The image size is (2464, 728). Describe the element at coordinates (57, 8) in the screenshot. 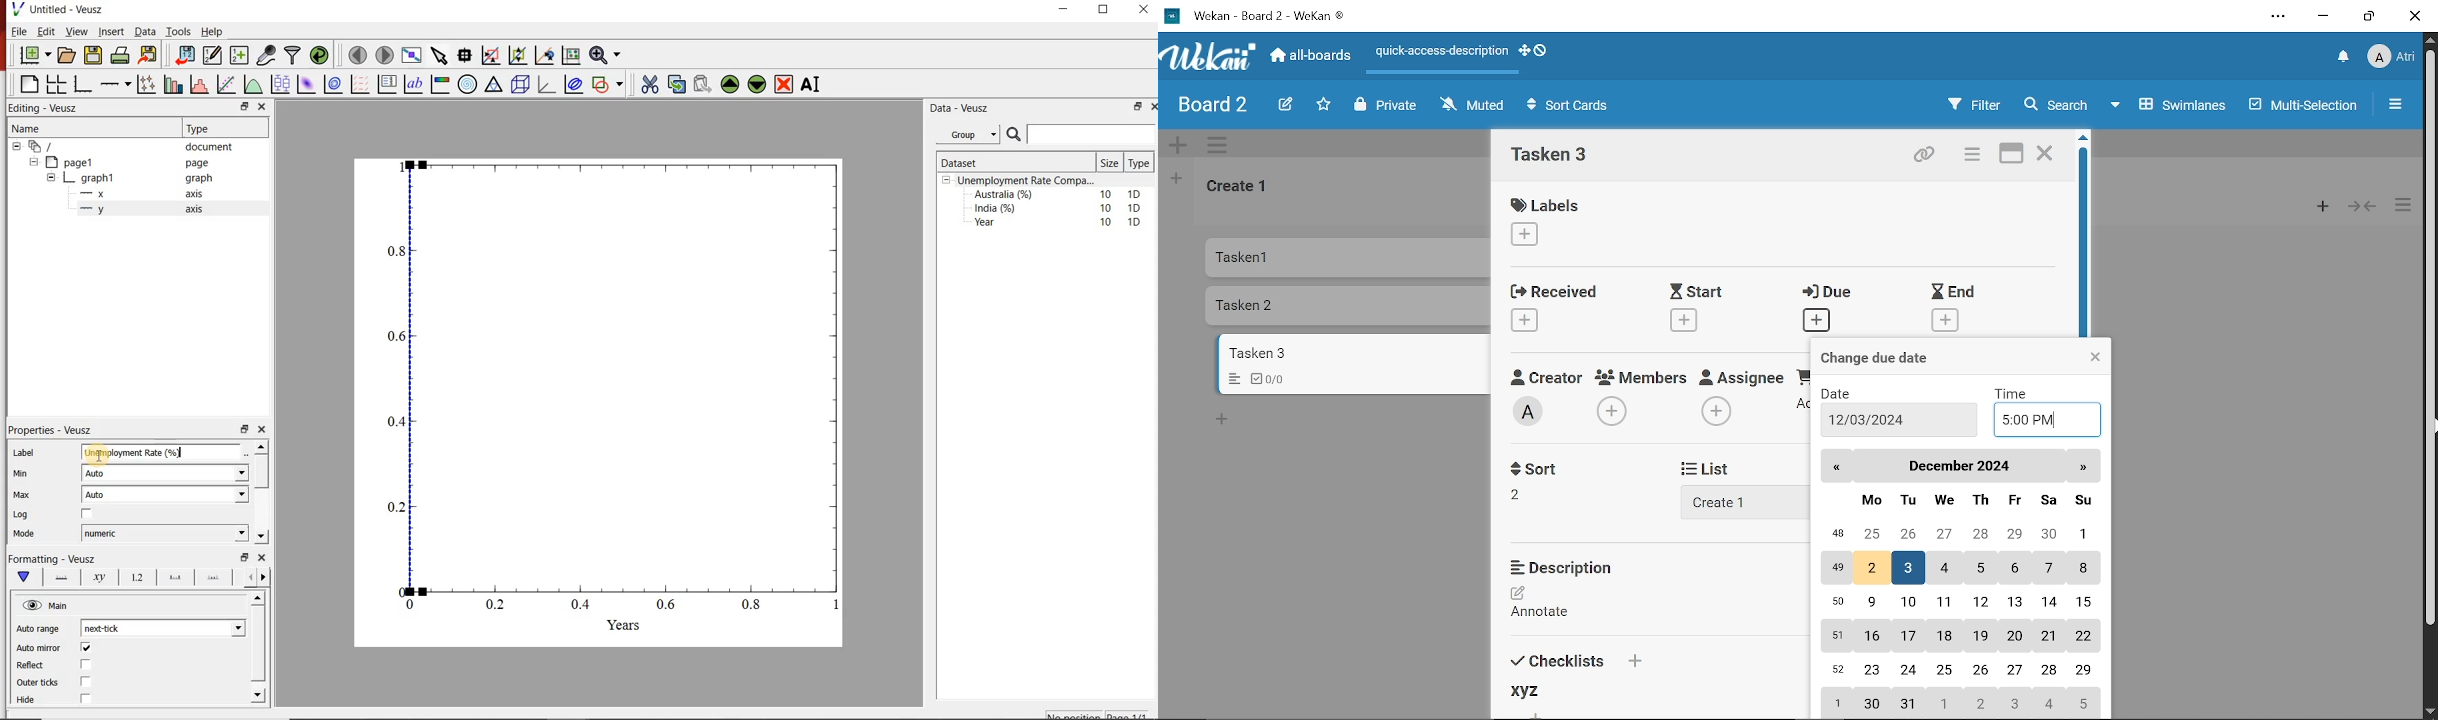

I see `Untitled - Veusz` at that location.